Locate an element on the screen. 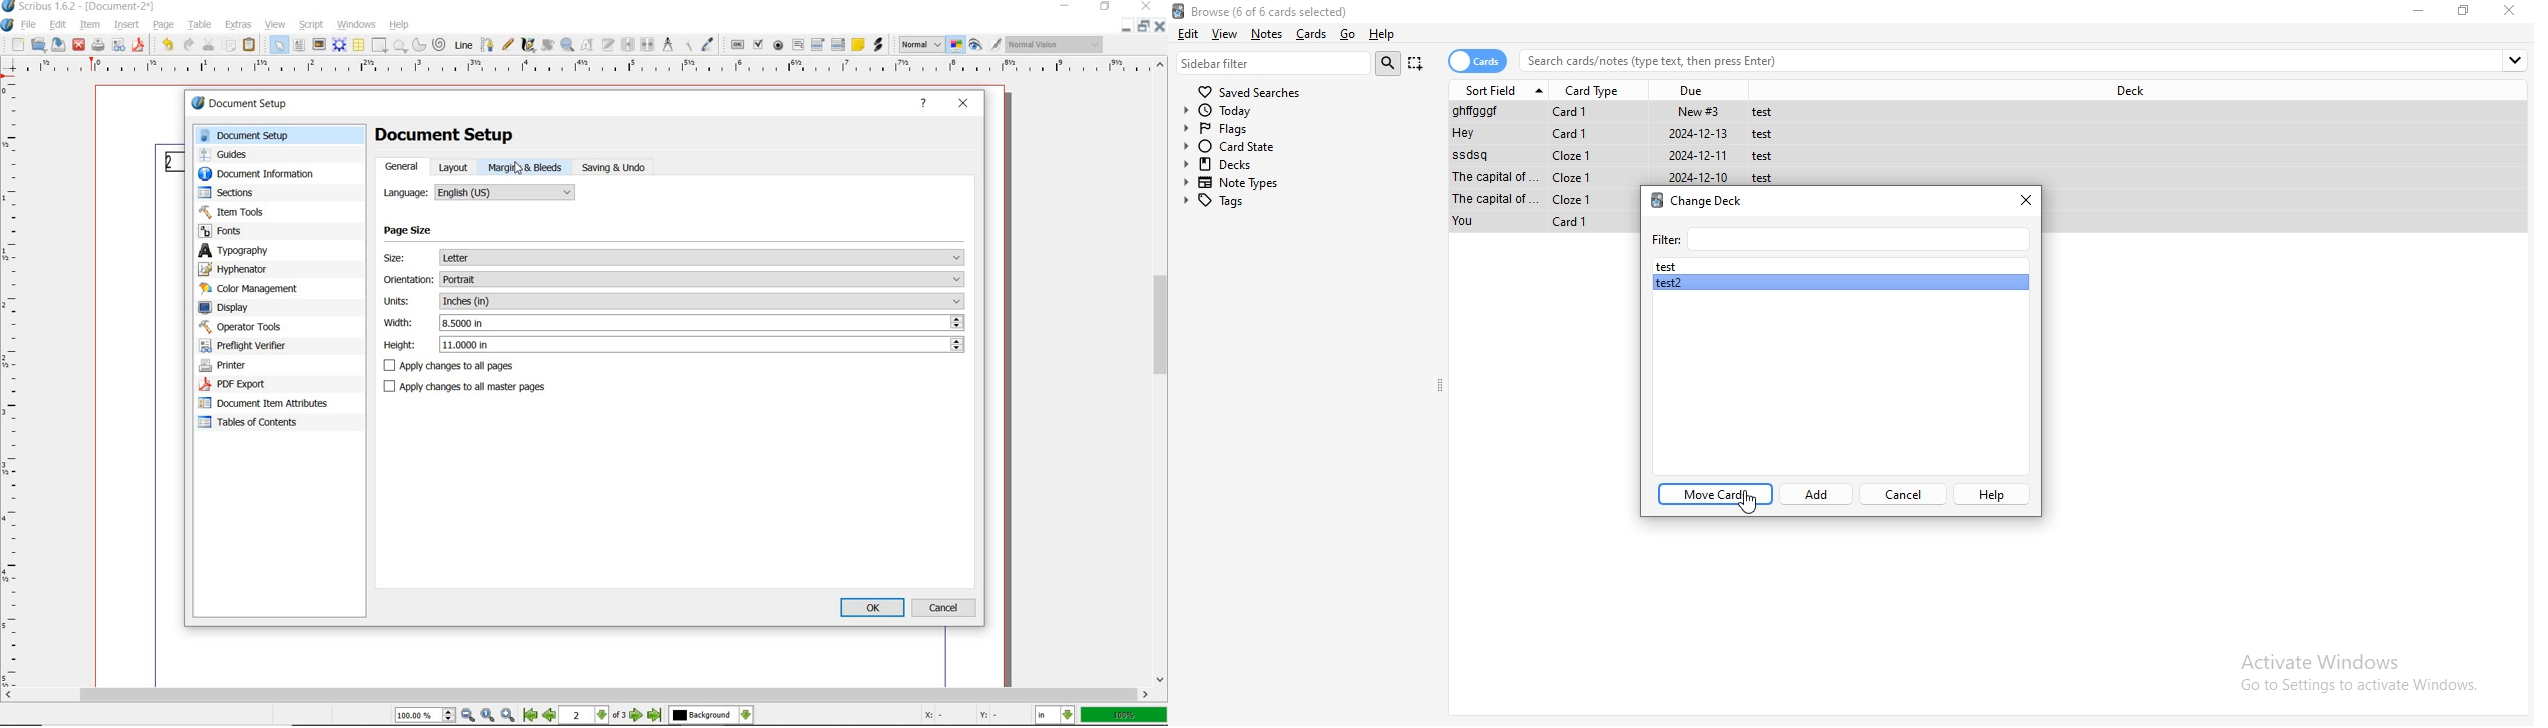 The image size is (2548, 728). toggle color management is located at coordinates (957, 47).